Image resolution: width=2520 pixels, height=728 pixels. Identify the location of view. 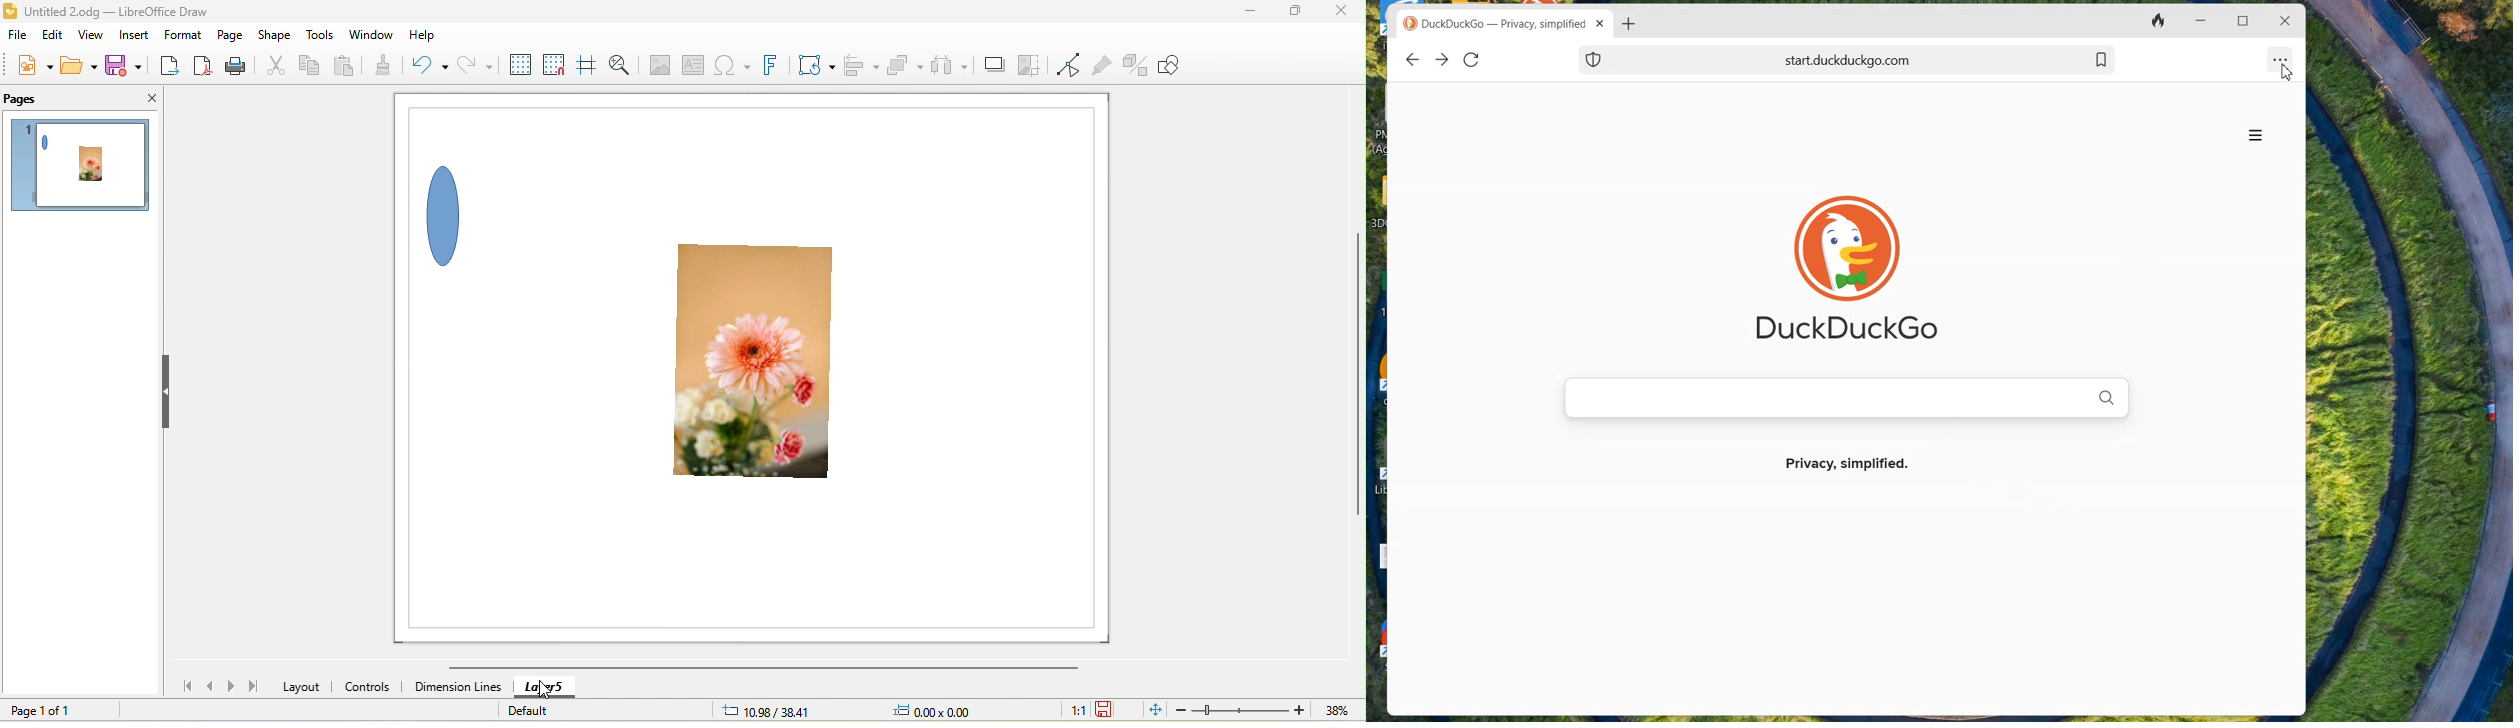
(88, 37).